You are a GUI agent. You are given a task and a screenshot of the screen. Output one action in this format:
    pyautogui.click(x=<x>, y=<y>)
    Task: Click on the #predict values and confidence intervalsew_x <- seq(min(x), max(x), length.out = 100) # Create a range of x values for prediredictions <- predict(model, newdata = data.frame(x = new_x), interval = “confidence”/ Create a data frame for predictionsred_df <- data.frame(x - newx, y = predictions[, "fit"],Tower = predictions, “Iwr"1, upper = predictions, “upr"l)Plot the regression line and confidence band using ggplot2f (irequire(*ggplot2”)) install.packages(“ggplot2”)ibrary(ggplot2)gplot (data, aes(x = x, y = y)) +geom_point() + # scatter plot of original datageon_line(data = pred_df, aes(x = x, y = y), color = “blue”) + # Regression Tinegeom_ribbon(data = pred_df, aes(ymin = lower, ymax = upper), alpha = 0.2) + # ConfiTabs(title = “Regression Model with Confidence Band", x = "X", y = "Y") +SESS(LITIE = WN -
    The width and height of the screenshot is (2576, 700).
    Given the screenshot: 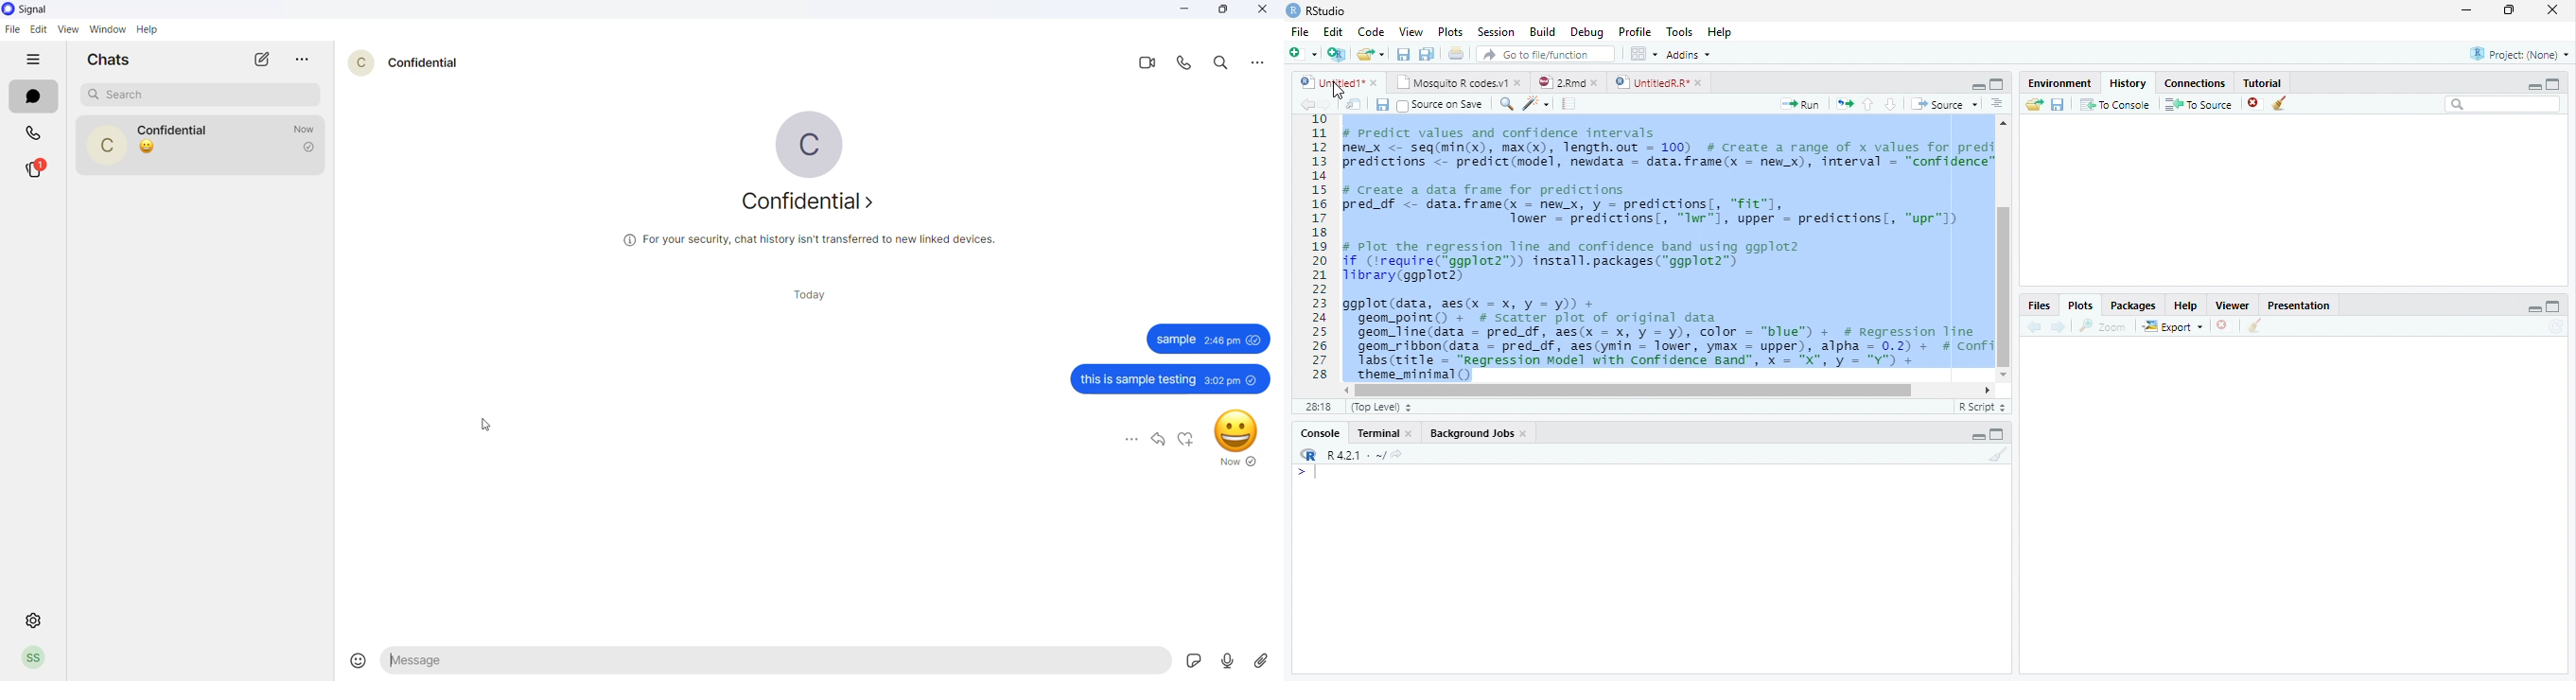 What is the action you would take?
    pyautogui.click(x=1666, y=253)
    